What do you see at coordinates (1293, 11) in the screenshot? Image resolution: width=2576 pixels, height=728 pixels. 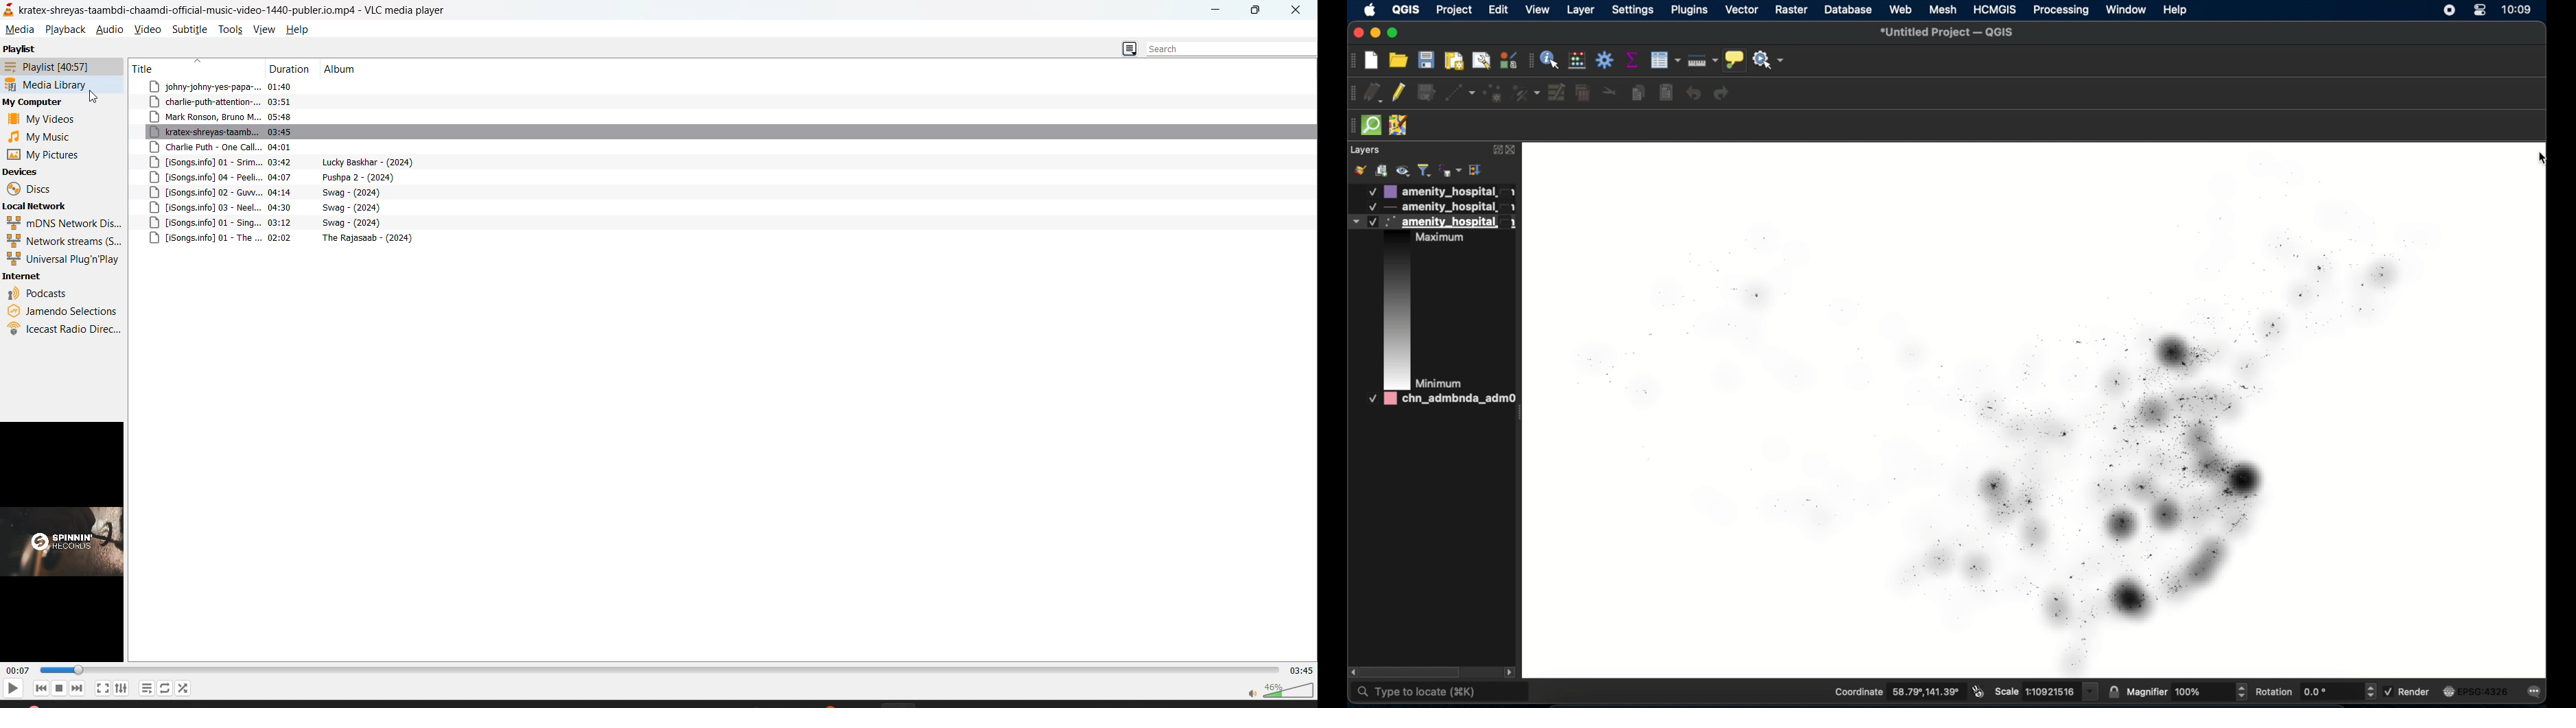 I see `close` at bounding box center [1293, 11].